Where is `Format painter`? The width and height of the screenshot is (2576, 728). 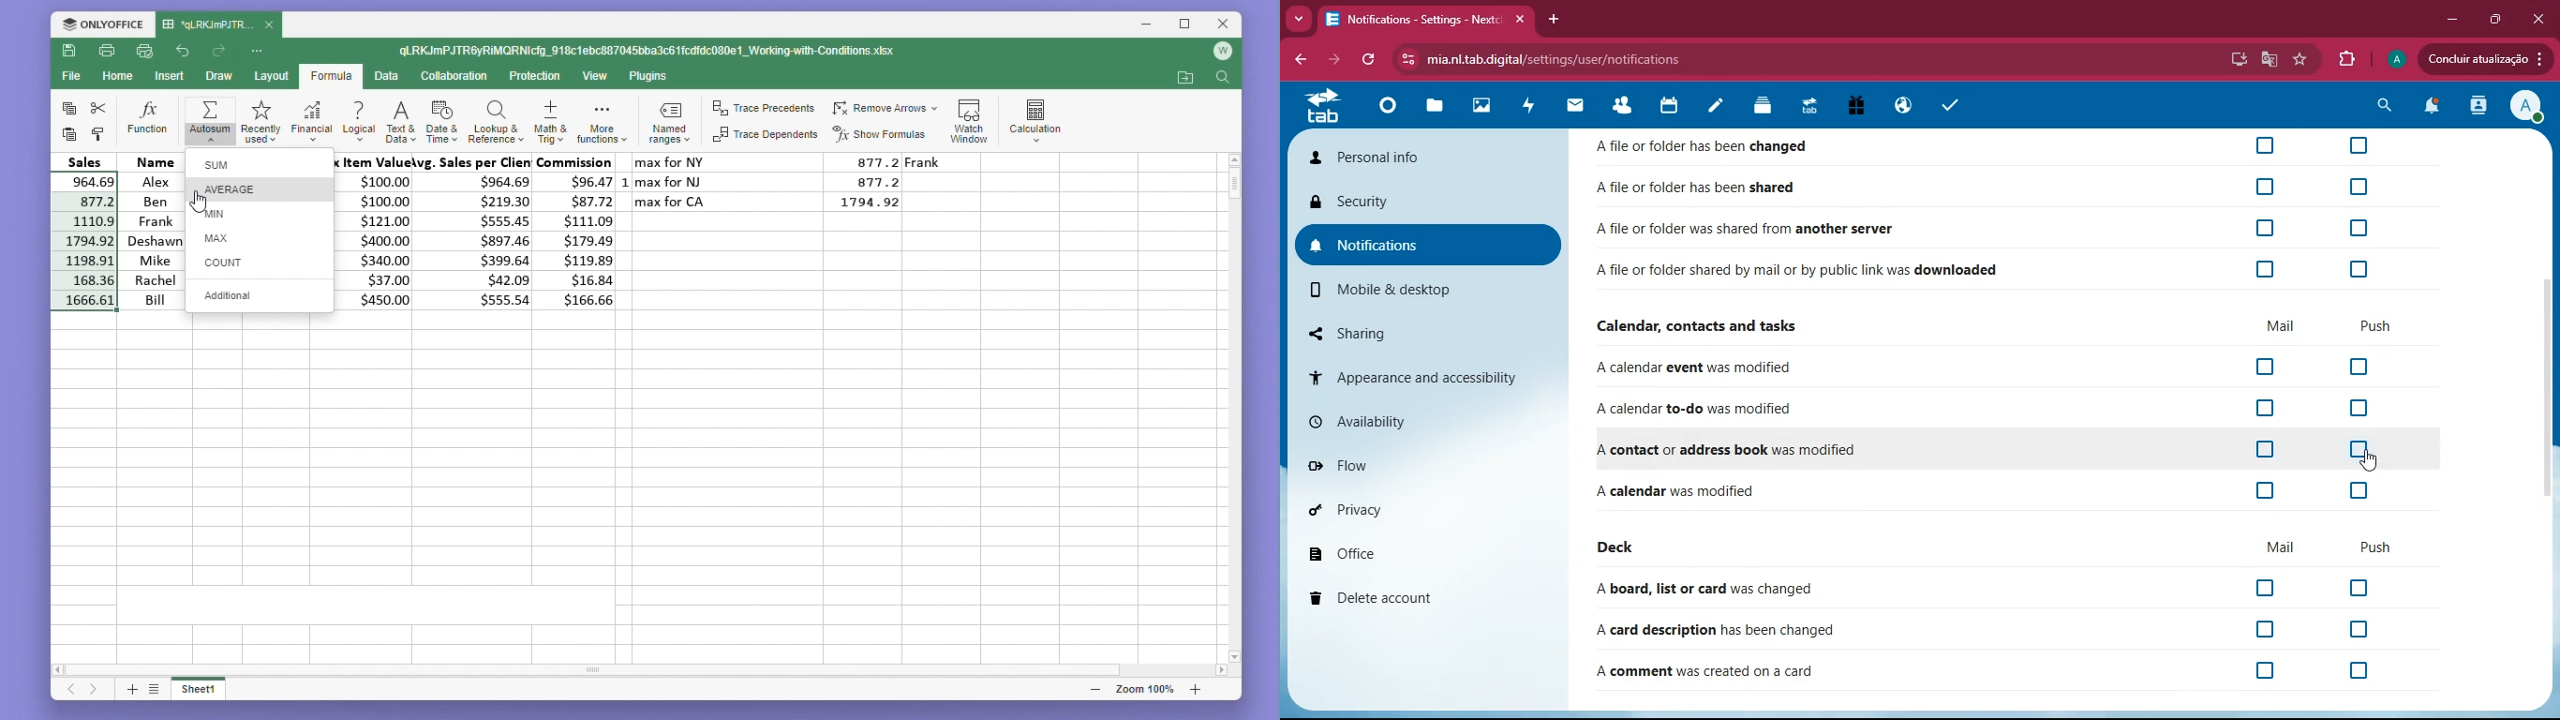 Format painter is located at coordinates (98, 135).